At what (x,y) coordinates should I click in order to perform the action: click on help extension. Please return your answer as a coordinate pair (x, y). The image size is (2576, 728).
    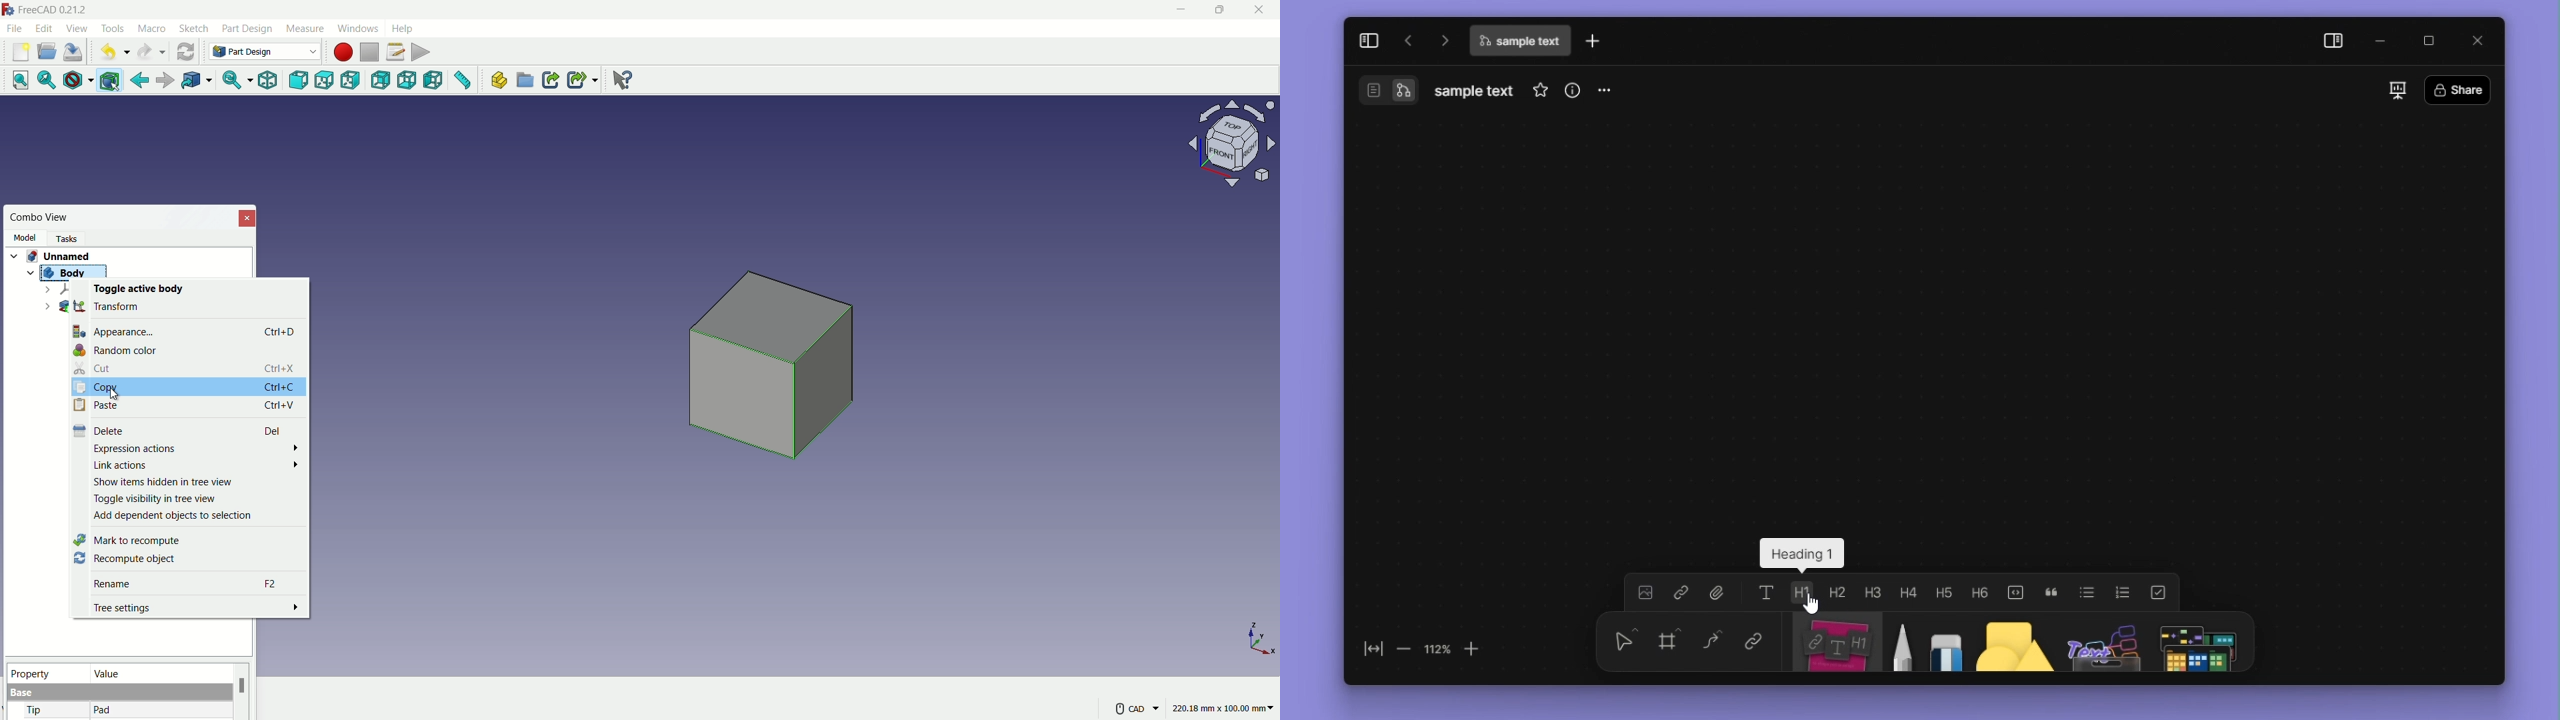
    Looking at the image, I should click on (619, 79).